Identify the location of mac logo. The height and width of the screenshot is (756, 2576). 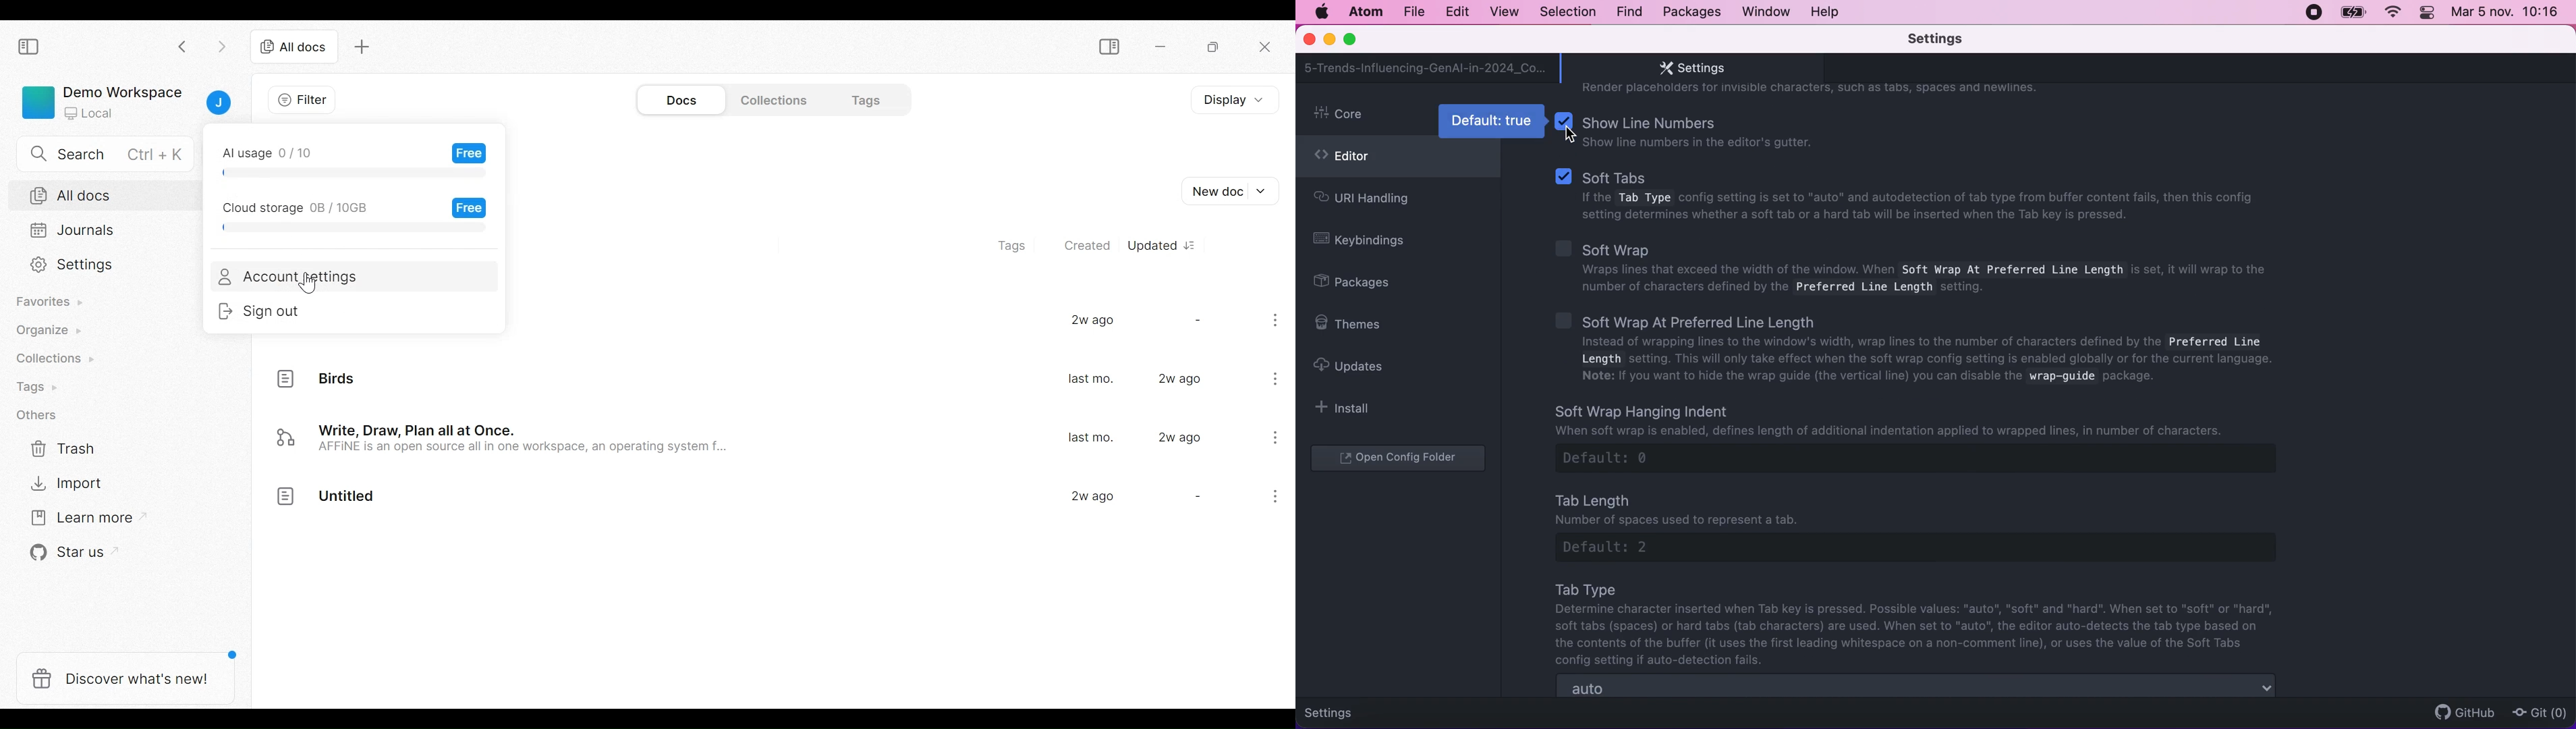
(1321, 12).